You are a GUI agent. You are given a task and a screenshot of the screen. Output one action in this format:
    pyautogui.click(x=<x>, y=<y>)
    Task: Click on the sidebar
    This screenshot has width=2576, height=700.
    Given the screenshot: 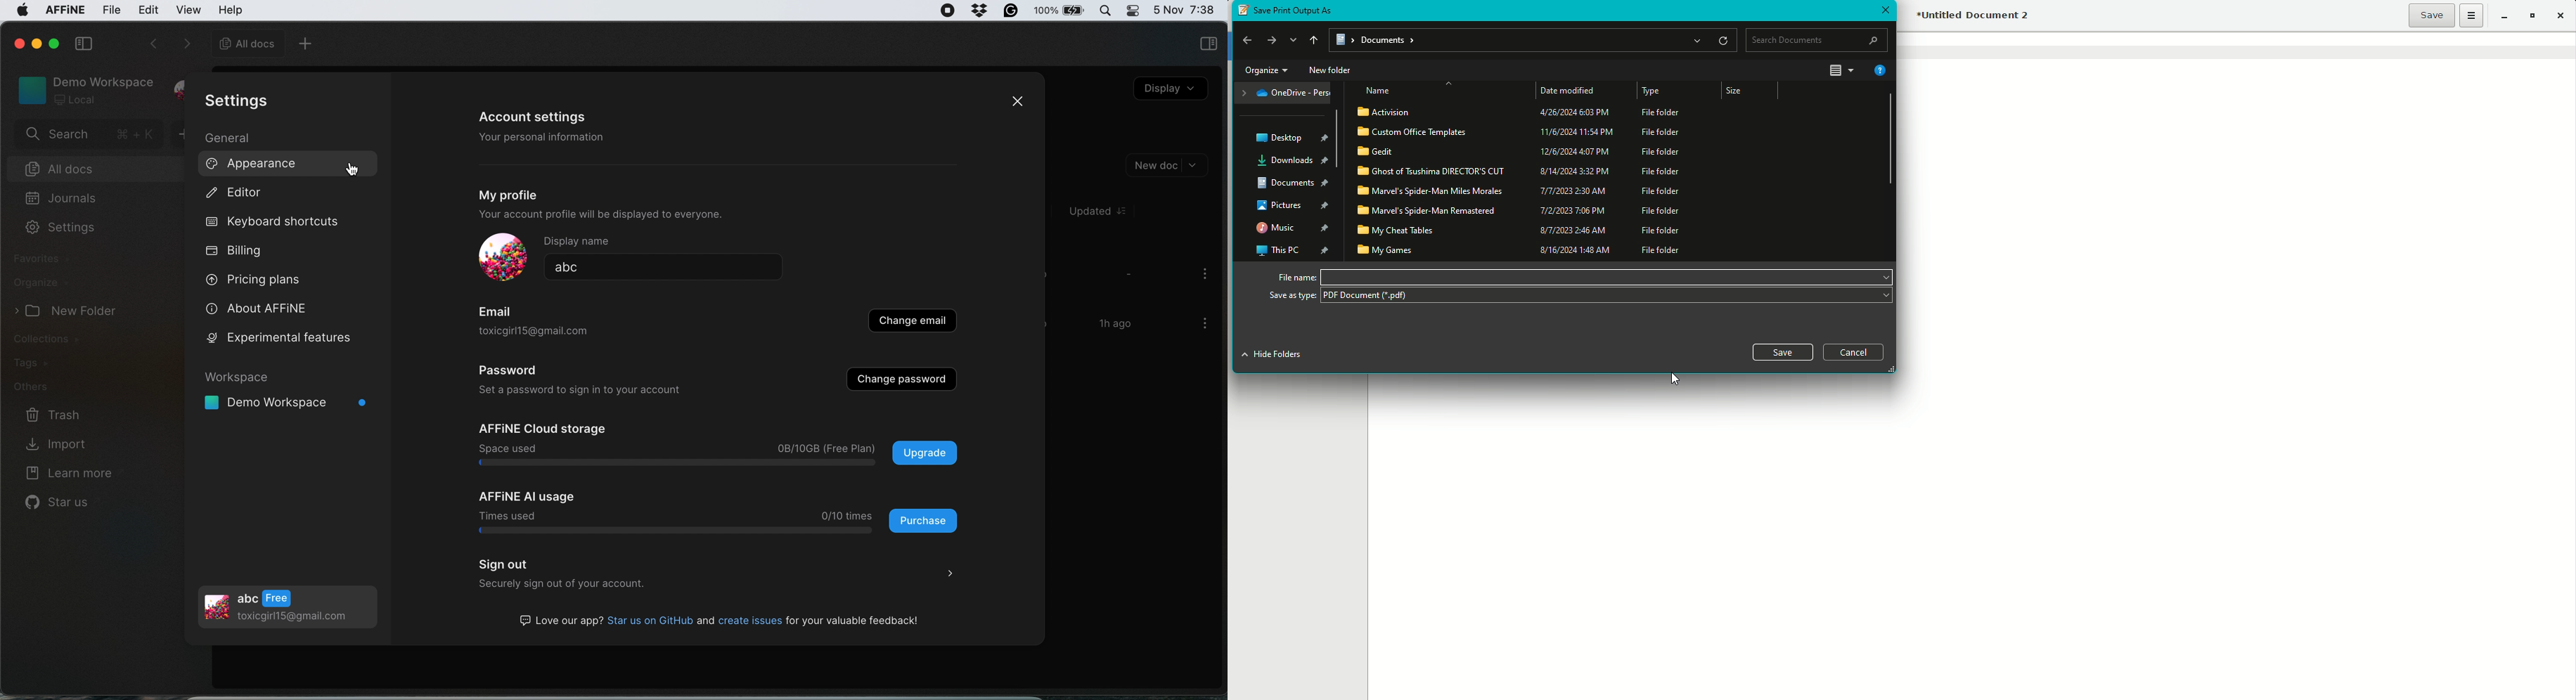 What is the action you would take?
    pyautogui.click(x=1208, y=46)
    